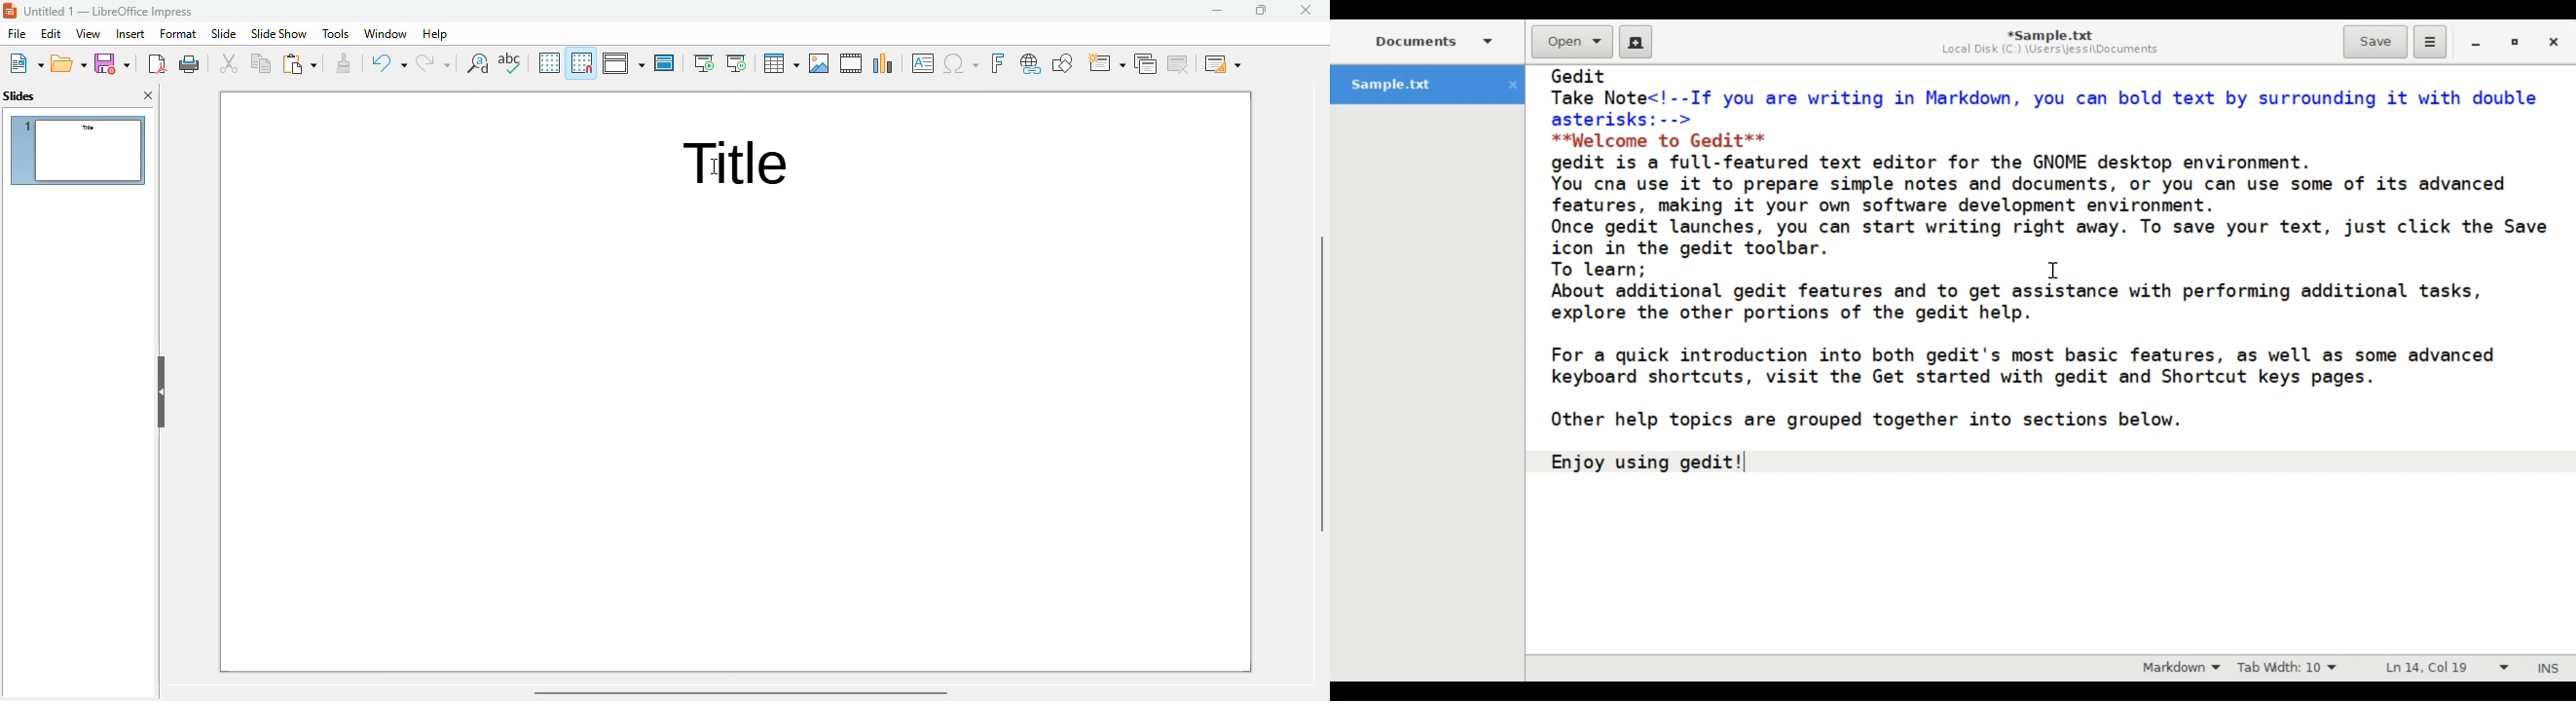 The width and height of the screenshot is (2576, 728). I want to click on print, so click(190, 63).